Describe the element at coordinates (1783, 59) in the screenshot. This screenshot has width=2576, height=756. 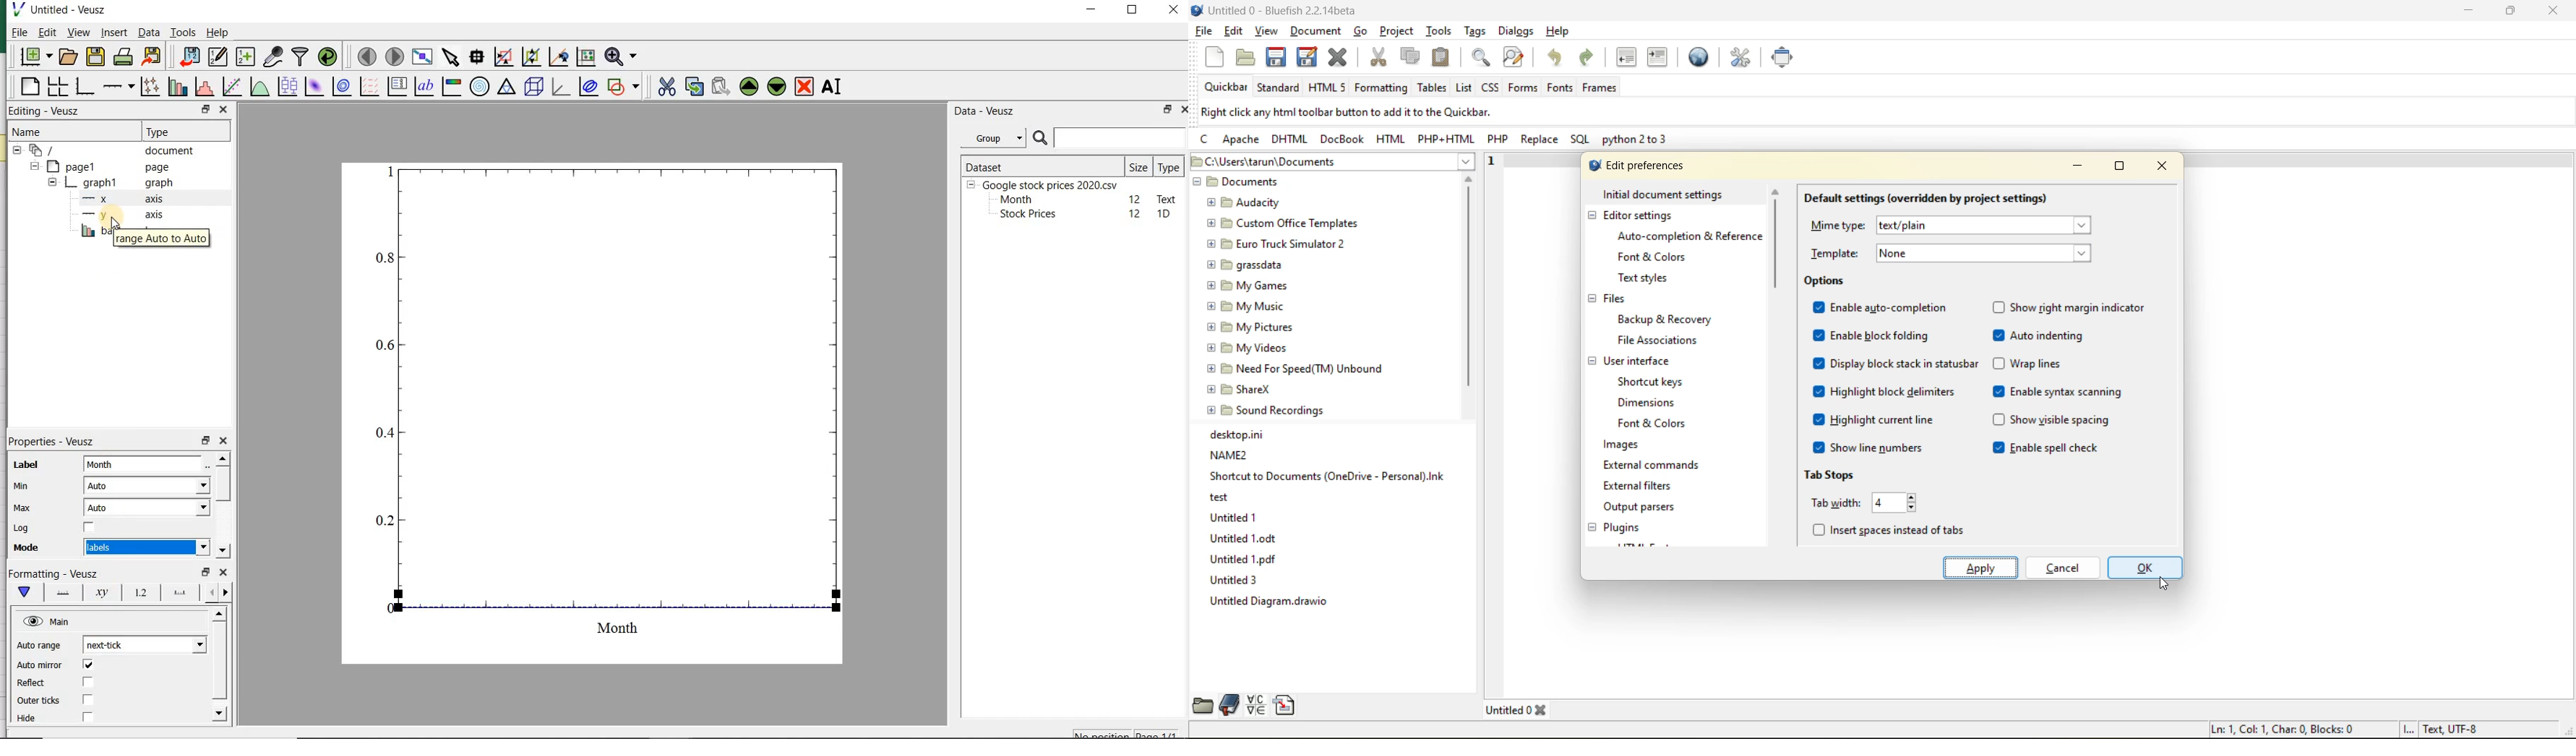
I see `full screen` at that location.